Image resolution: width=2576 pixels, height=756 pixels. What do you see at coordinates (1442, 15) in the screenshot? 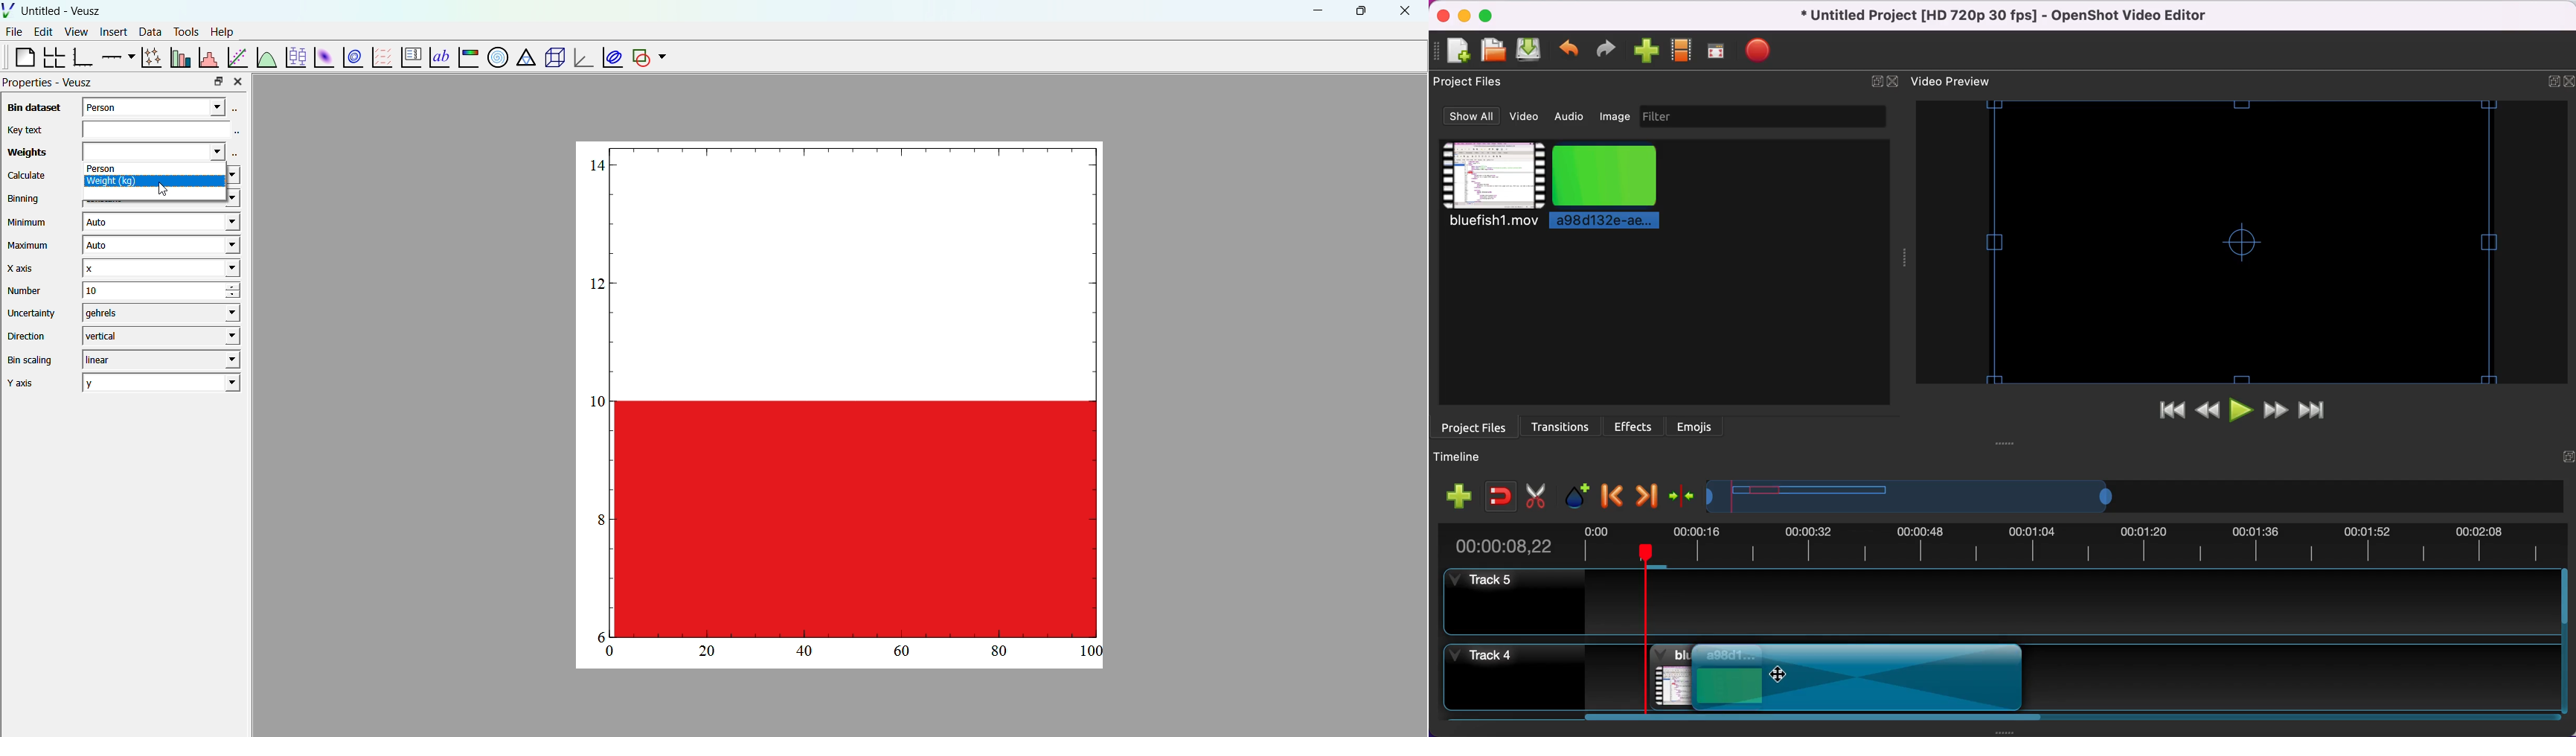
I see `` at bounding box center [1442, 15].